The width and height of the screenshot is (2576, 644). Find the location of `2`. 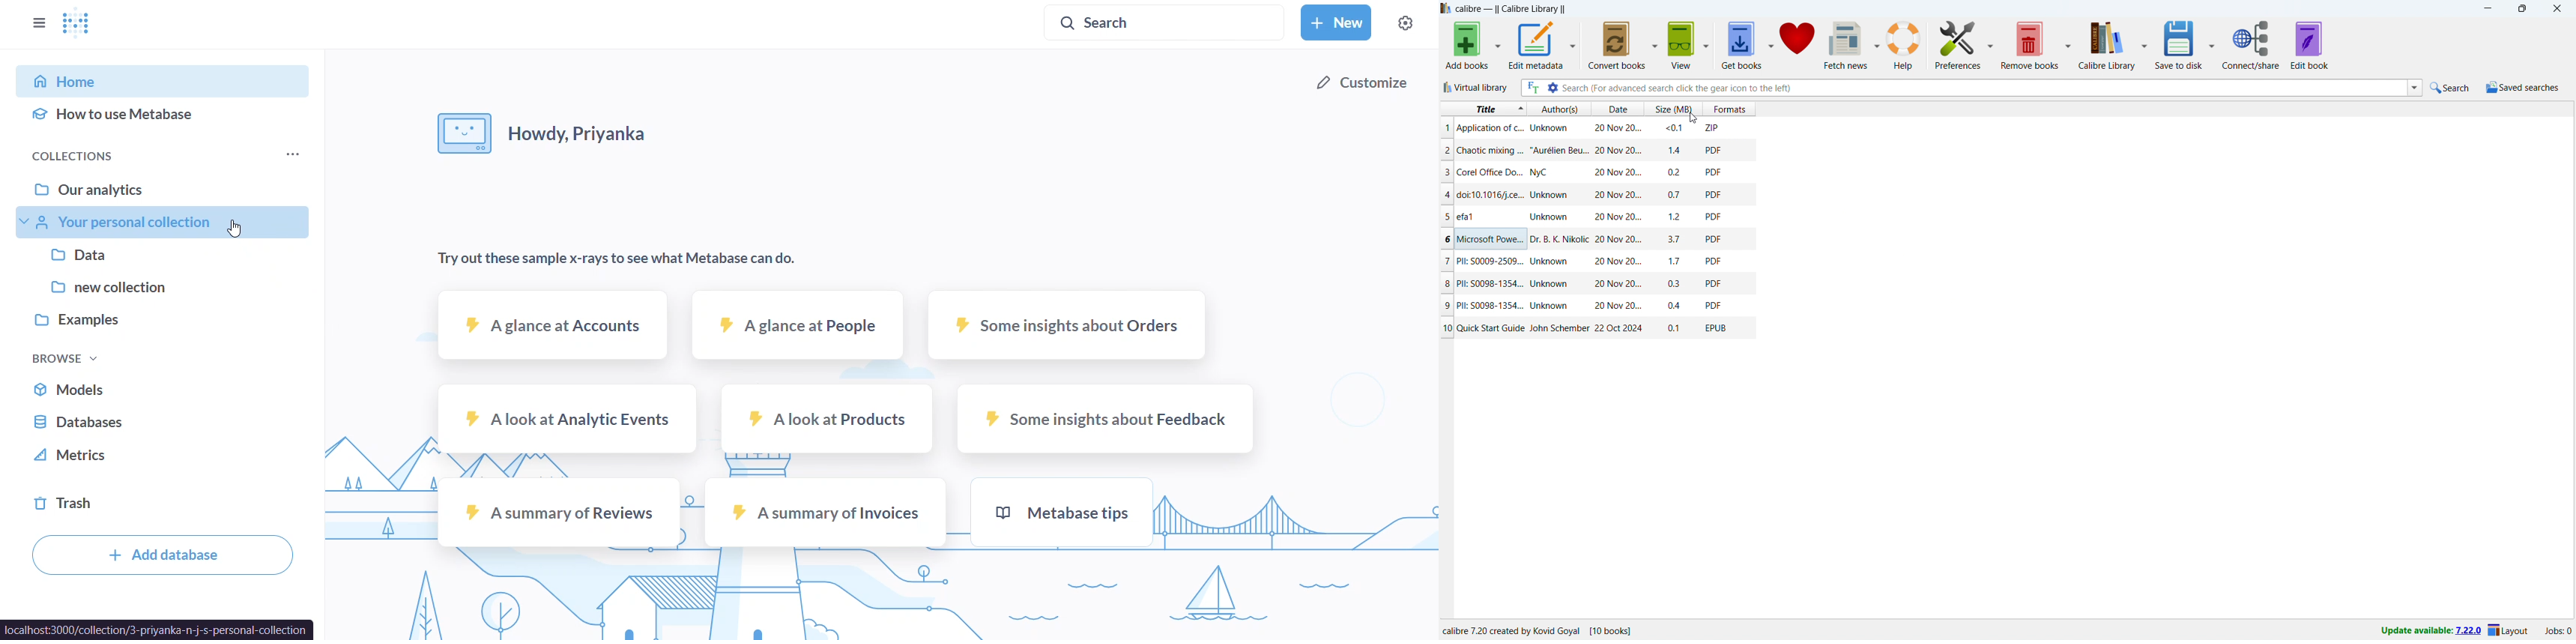

2 is located at coordinates (1446, 149).